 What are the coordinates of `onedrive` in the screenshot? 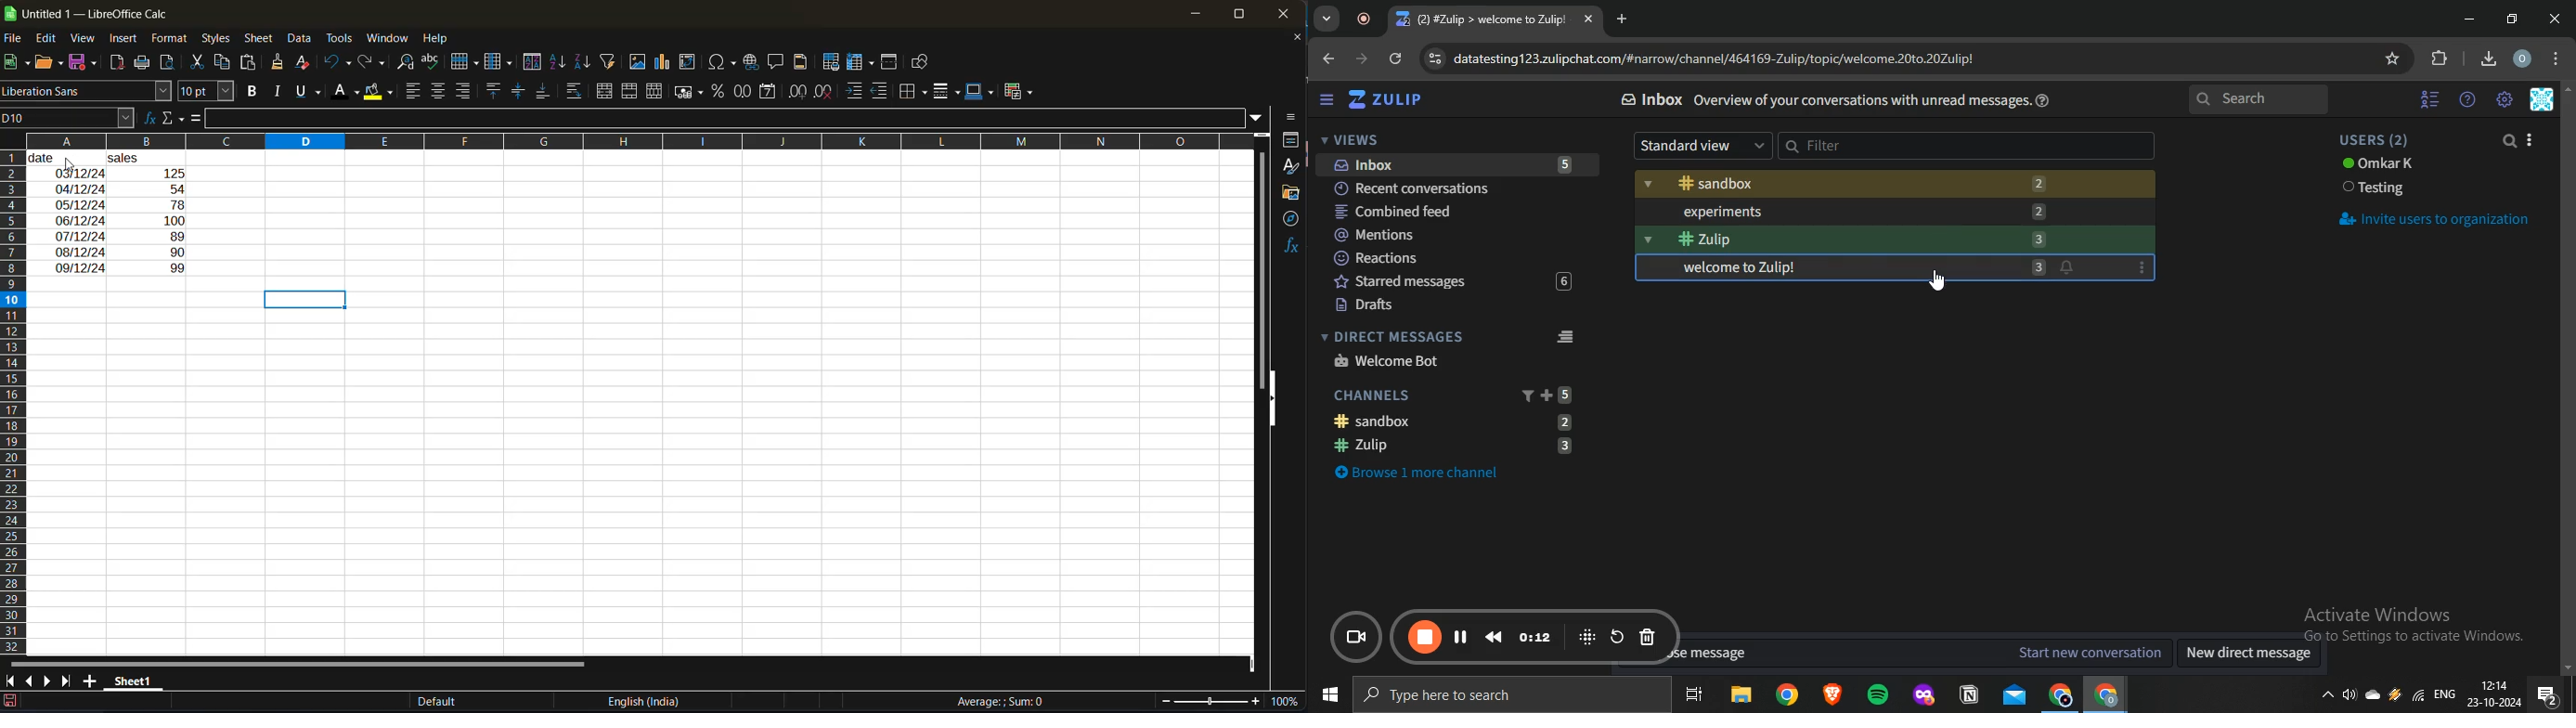 It's located at (2375, 696).